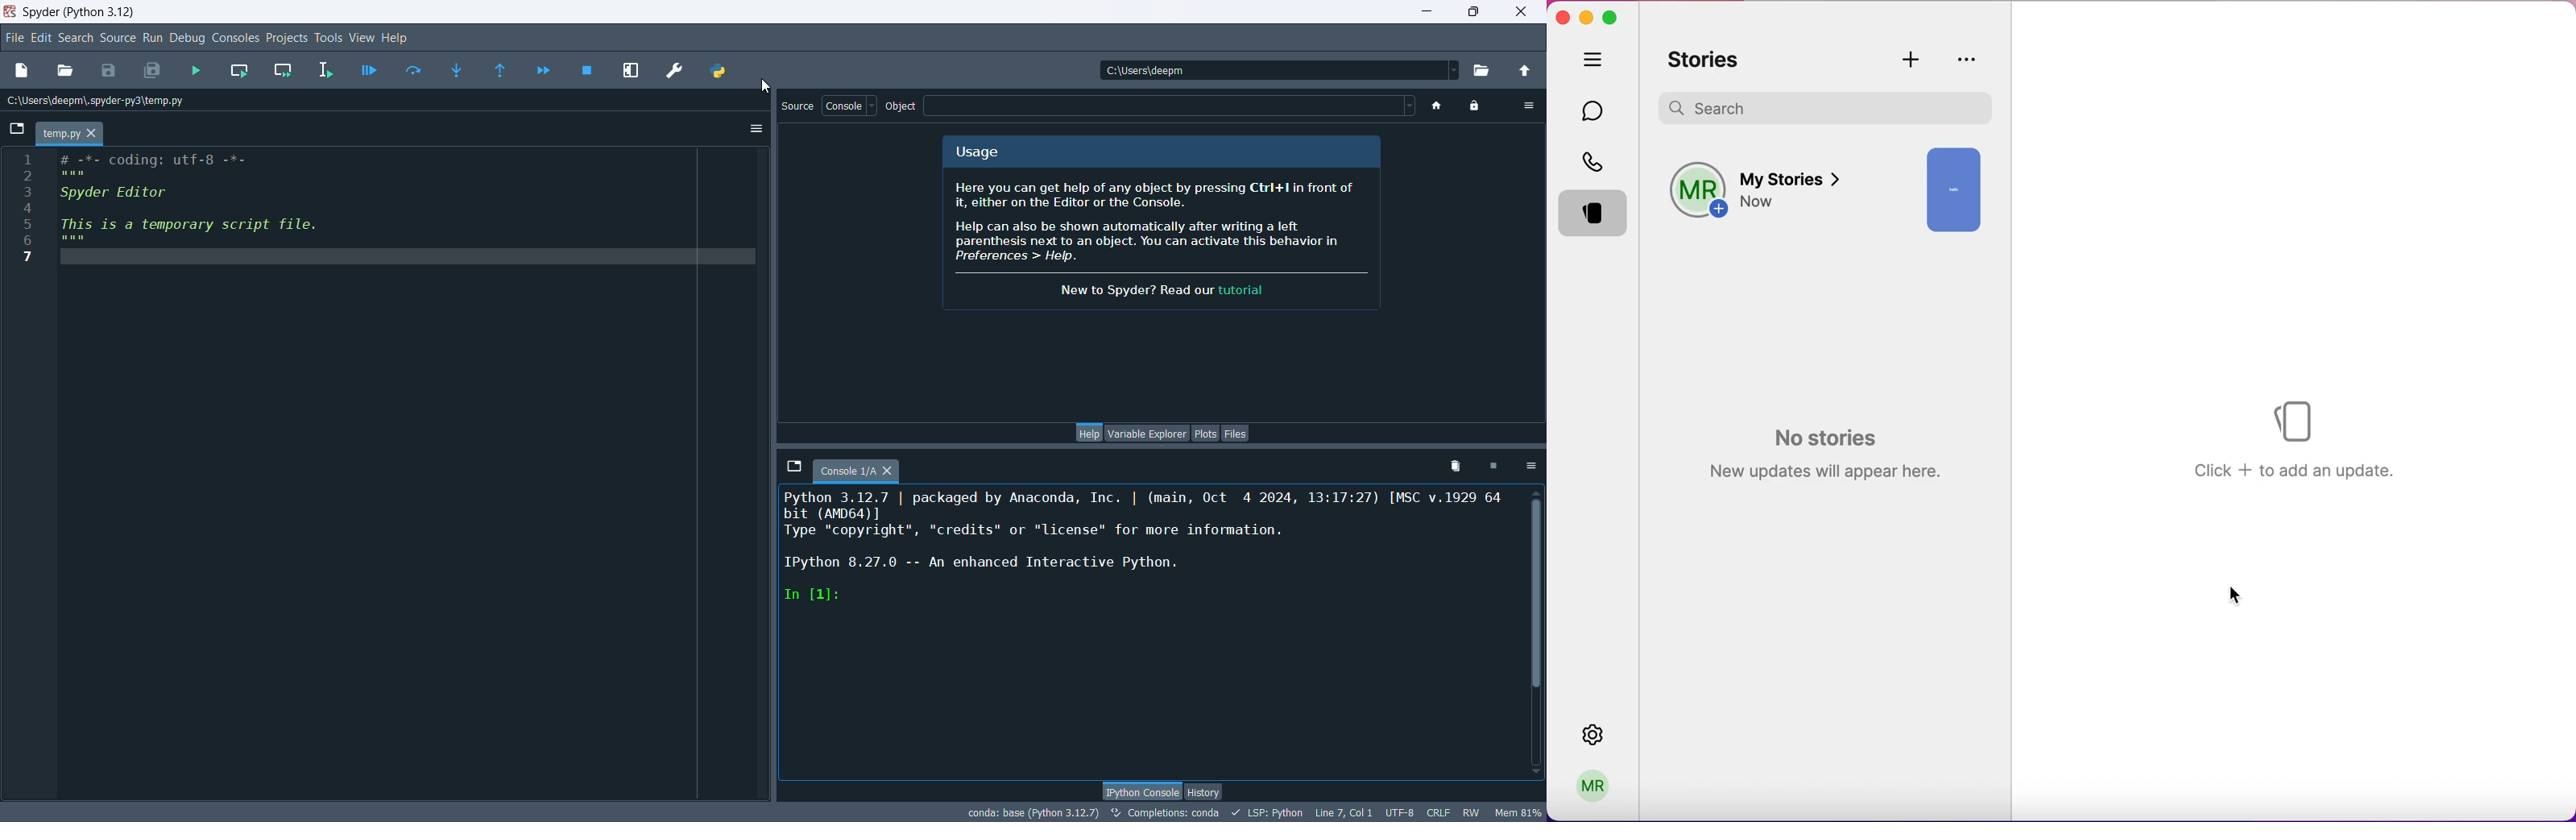  I want to click on files, so click(1236, 433).